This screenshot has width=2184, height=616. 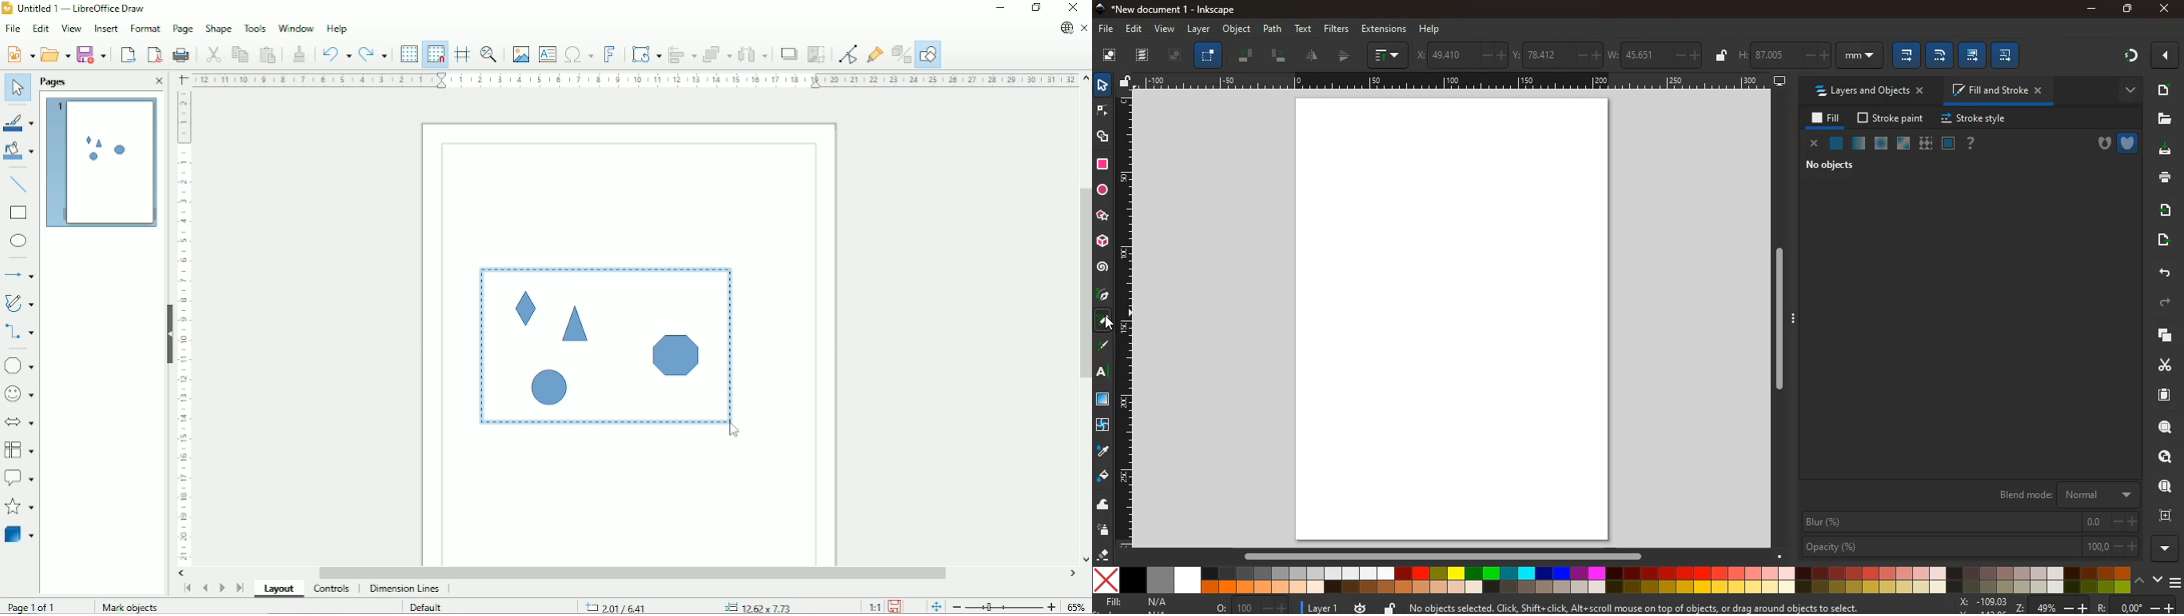 I want to click on Arrange, so click(x=716, y=53).